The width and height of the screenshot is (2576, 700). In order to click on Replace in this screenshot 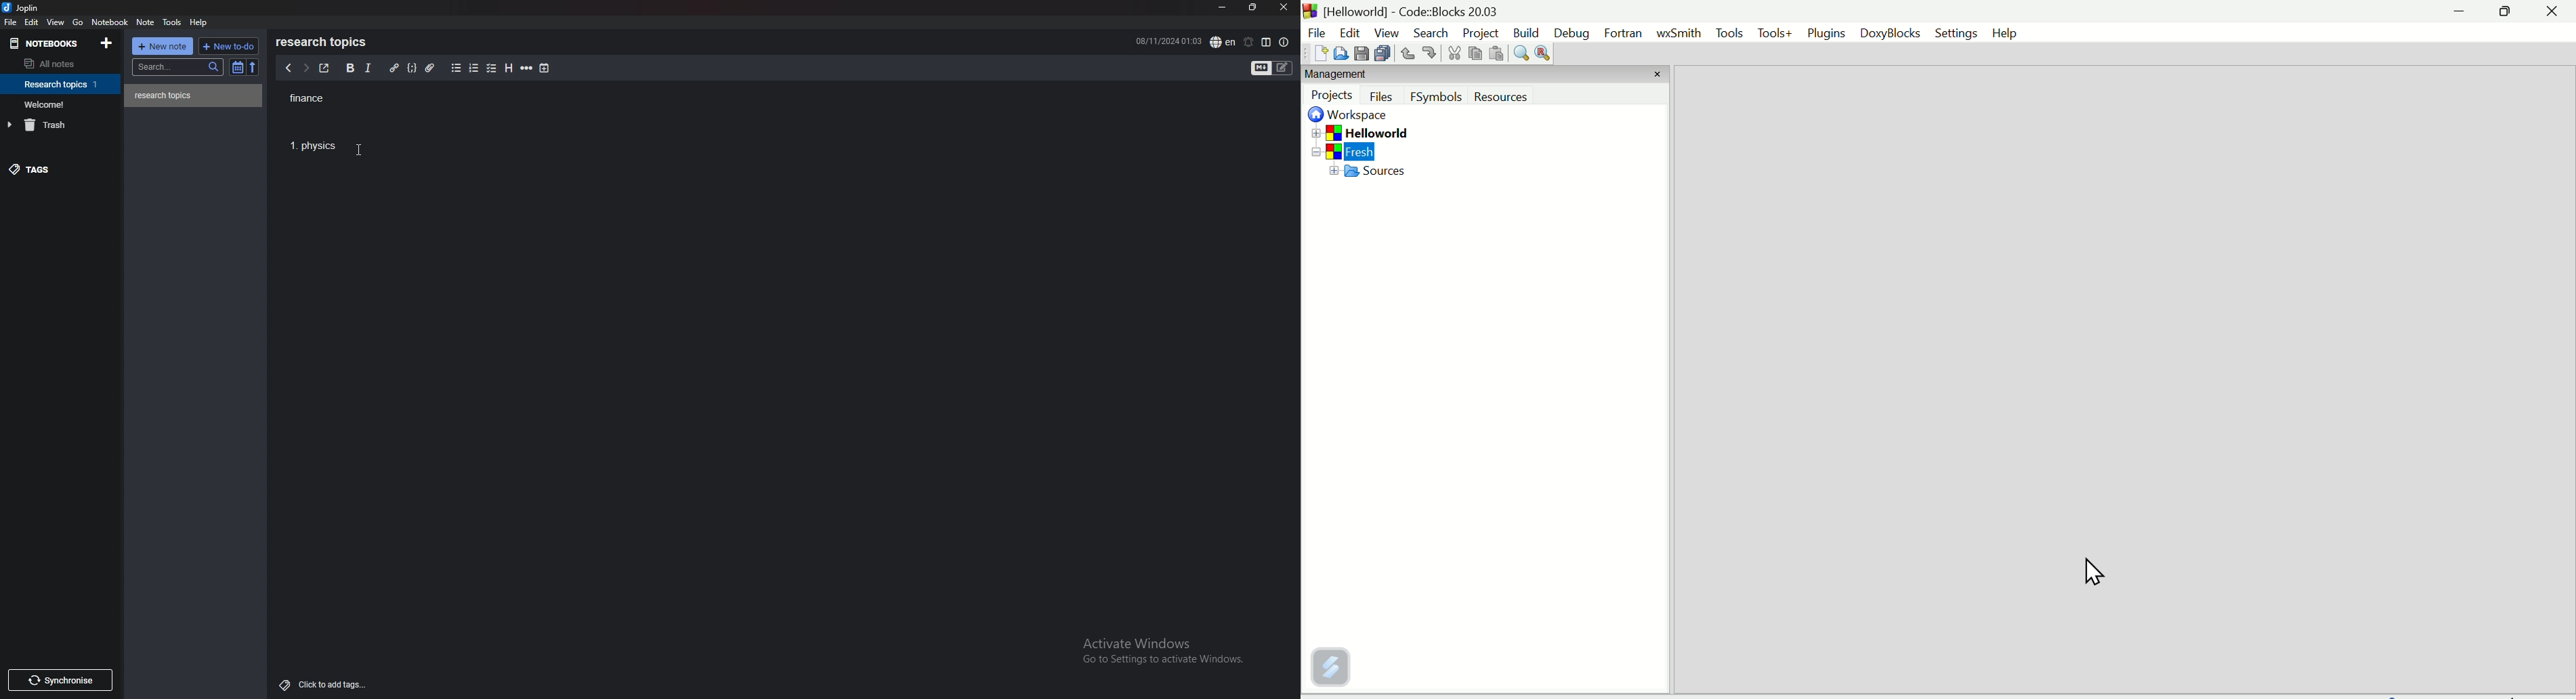, I will do `click(1542, 53)`.